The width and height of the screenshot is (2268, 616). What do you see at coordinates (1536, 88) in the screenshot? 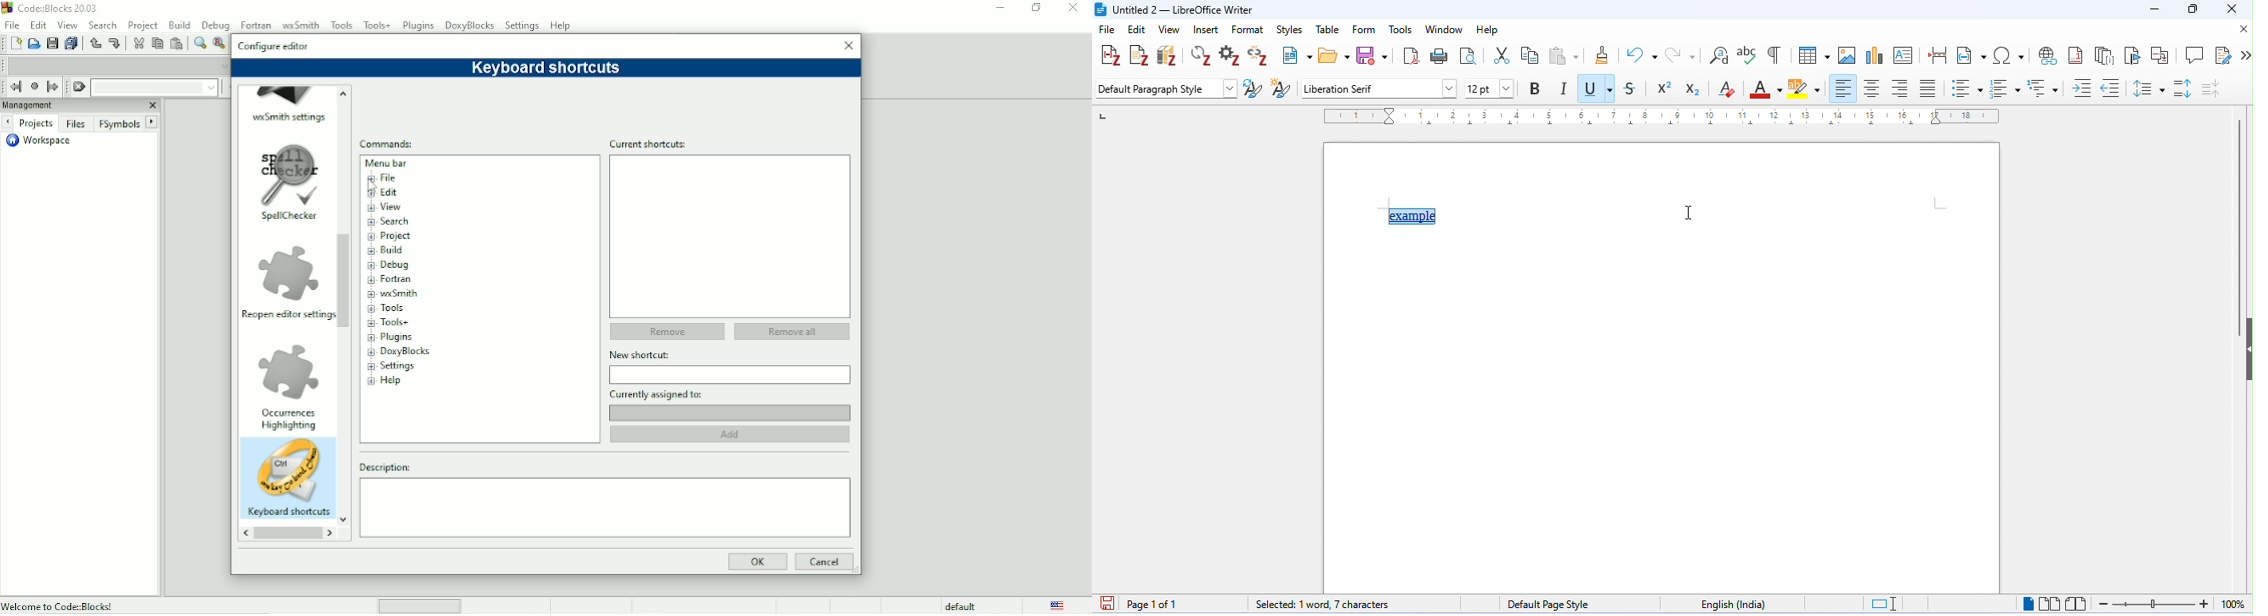
I see `bold` at bounding box center [1536, 88].